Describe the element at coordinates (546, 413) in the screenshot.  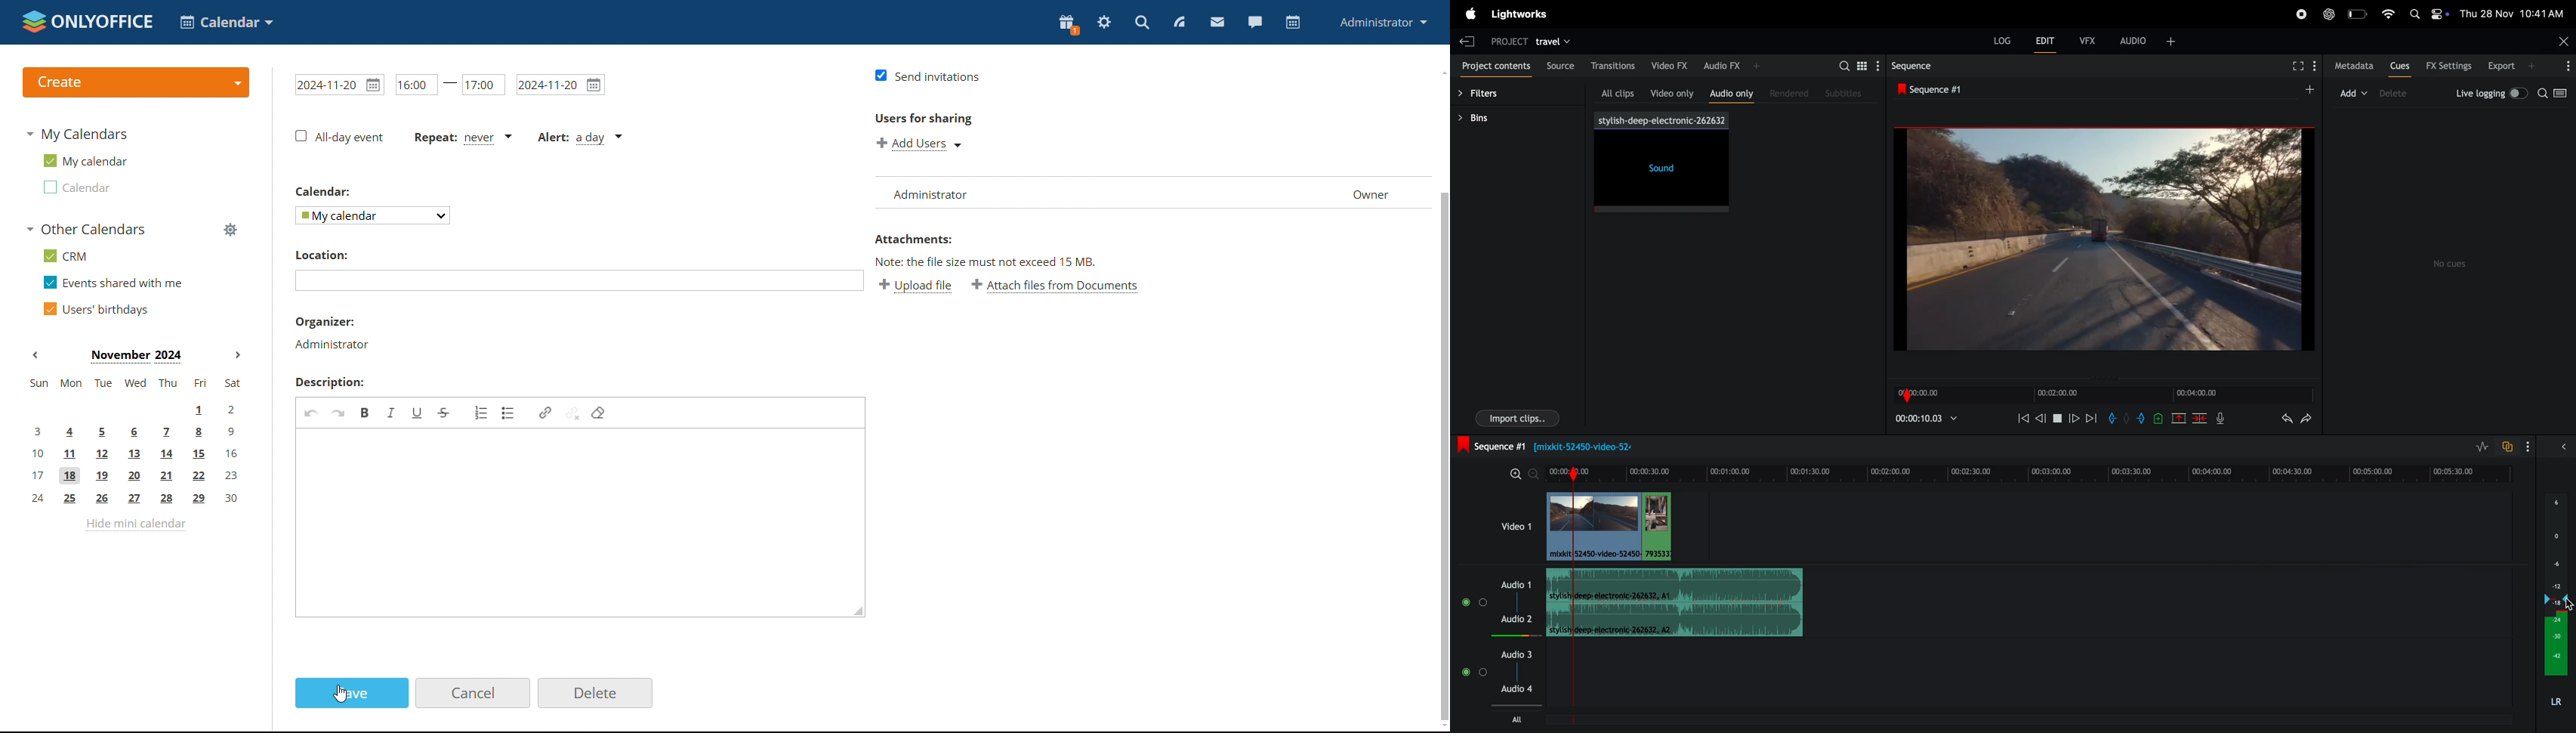
I see `Link` at that location.